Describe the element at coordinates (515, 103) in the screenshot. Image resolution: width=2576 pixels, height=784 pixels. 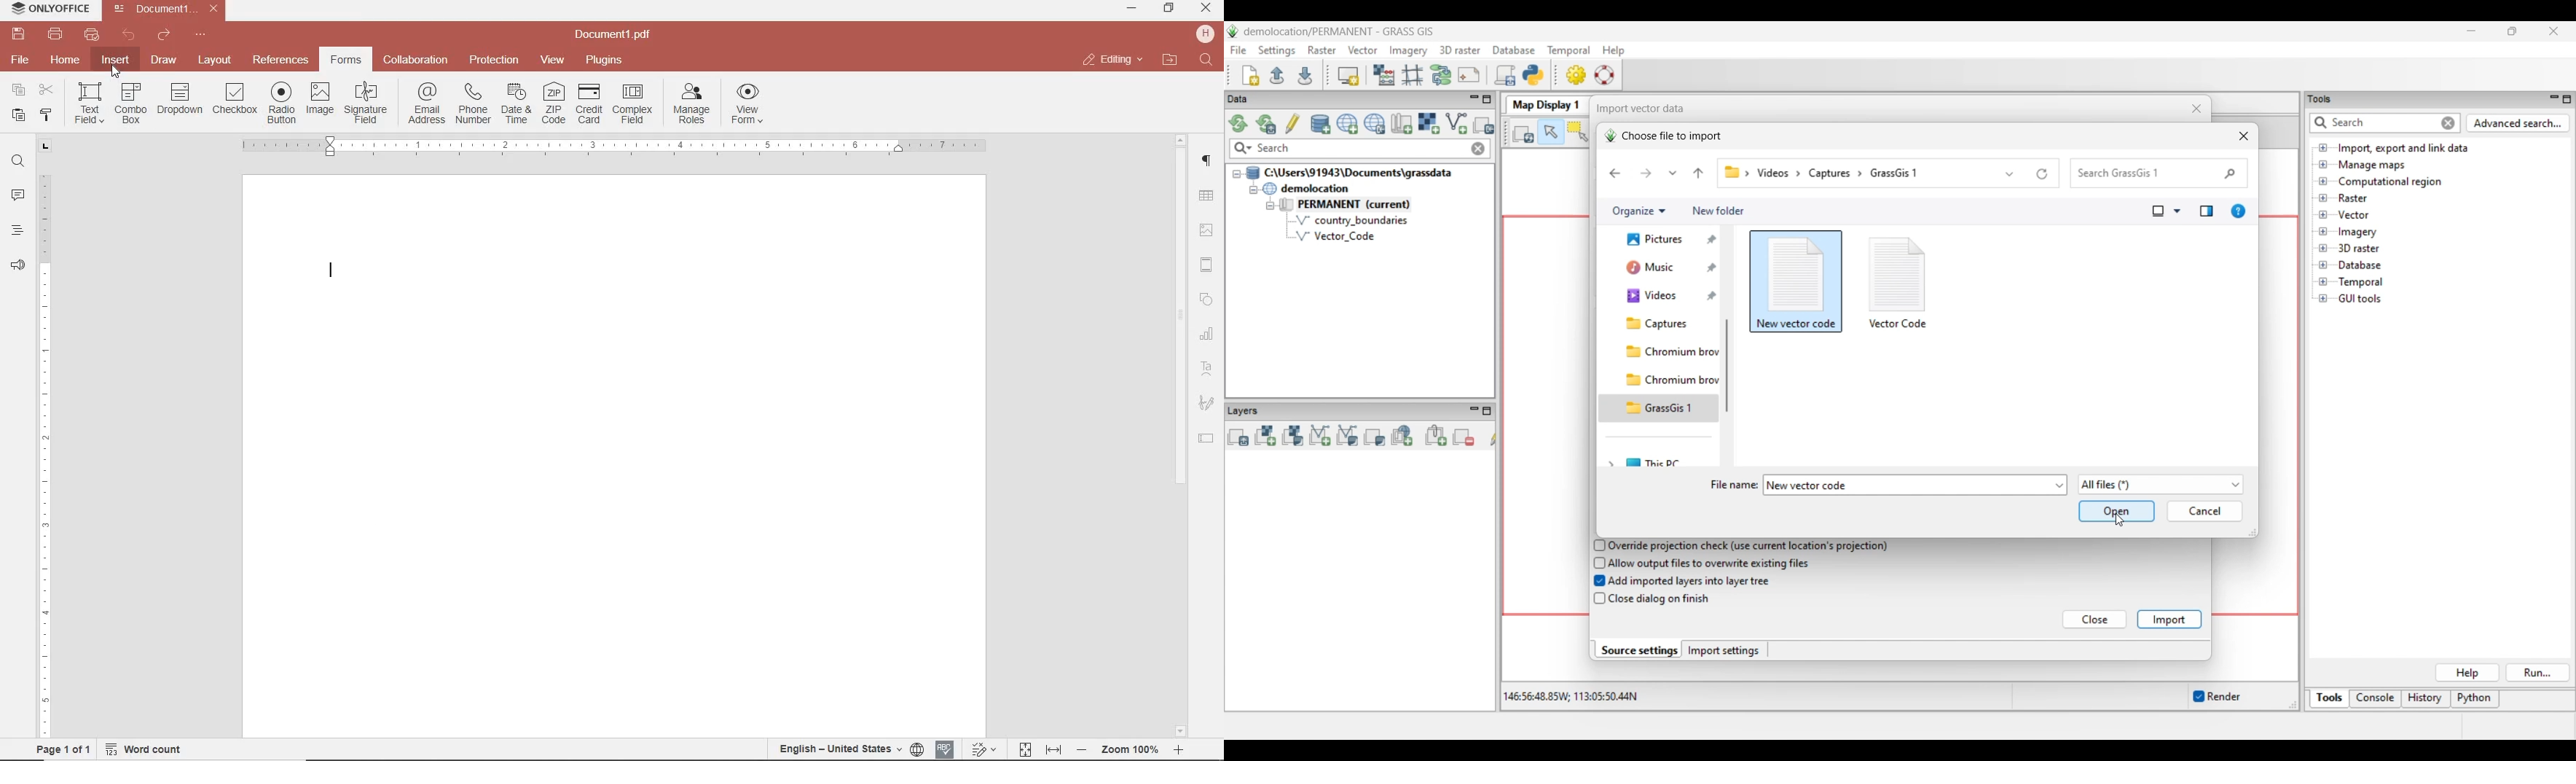
I see `insert date and time` at that location.